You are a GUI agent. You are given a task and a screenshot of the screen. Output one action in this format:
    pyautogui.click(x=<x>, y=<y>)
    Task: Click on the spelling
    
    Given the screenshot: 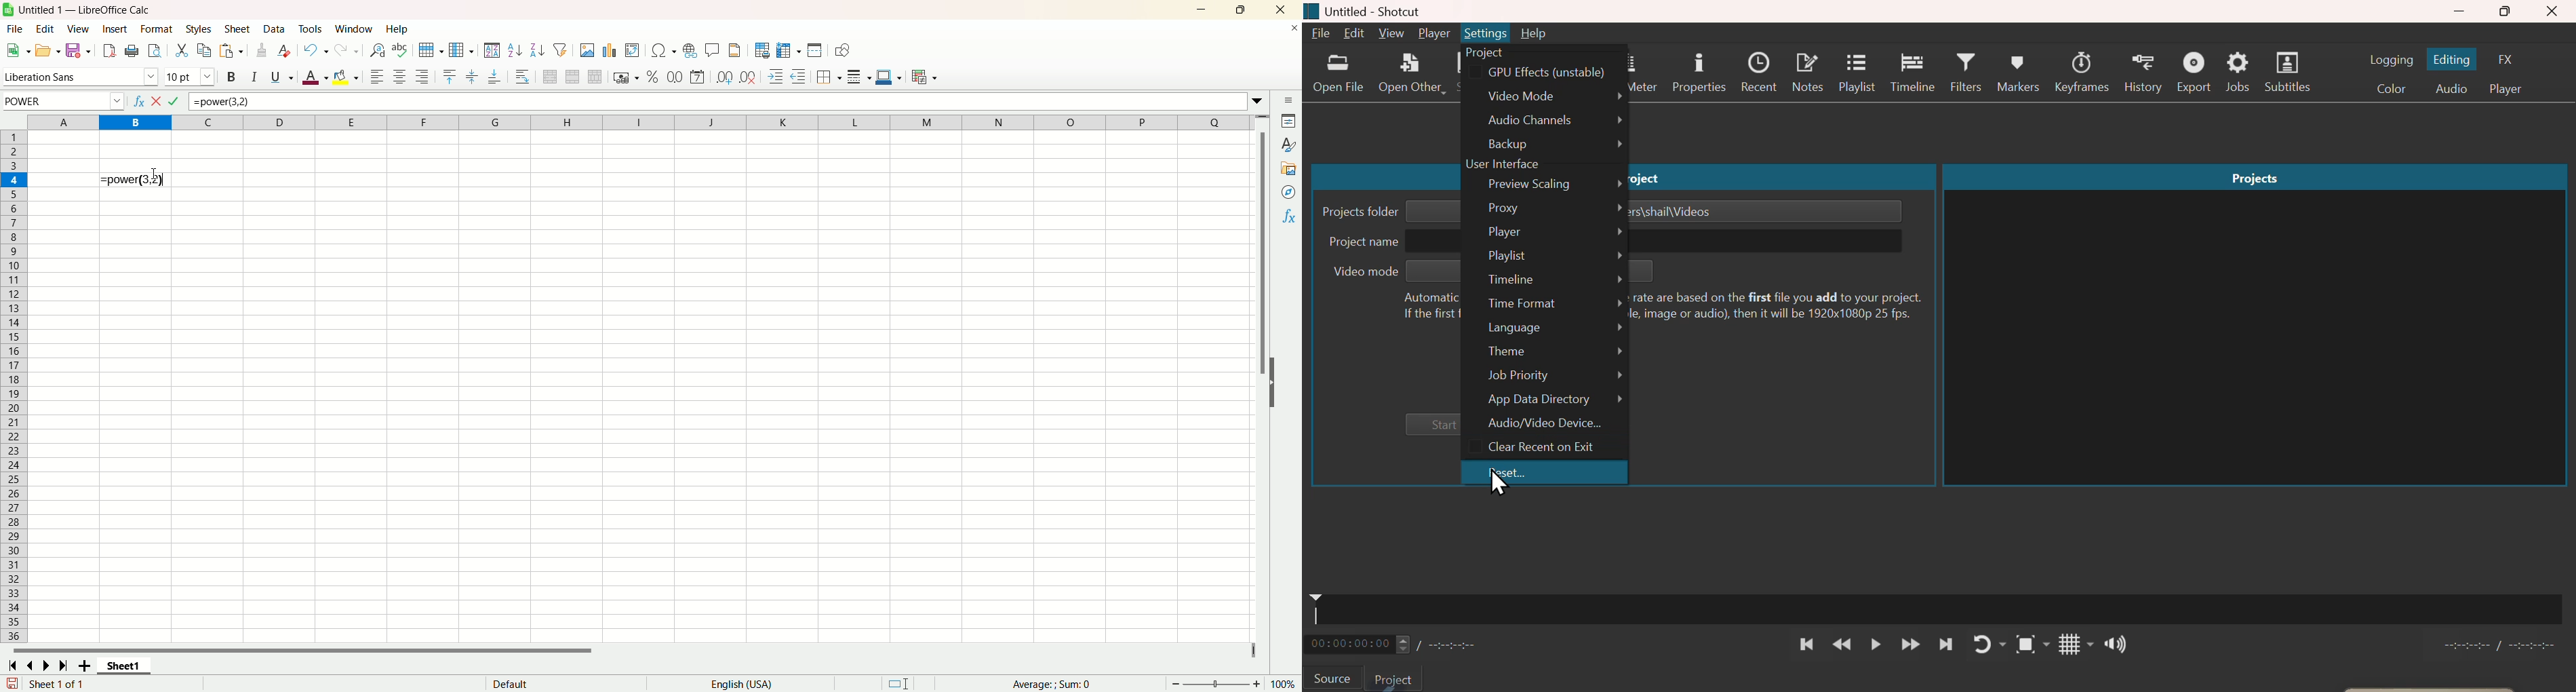 What is the action you would take?
    pyautogui.click(x=399, y=51)
    